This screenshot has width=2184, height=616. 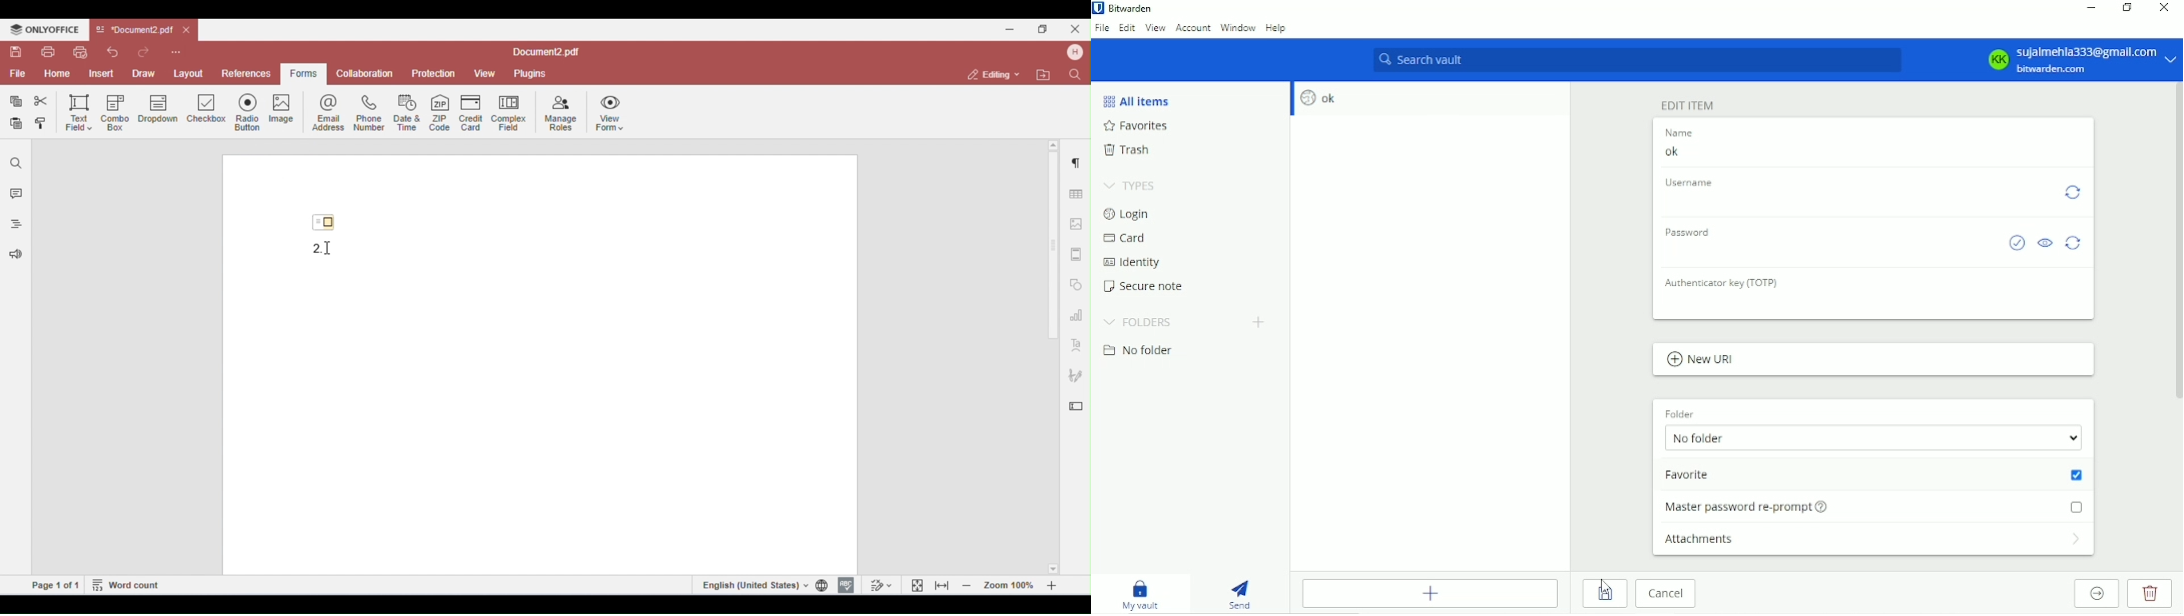 I want to click on Name , so click(x=1683, y=133).